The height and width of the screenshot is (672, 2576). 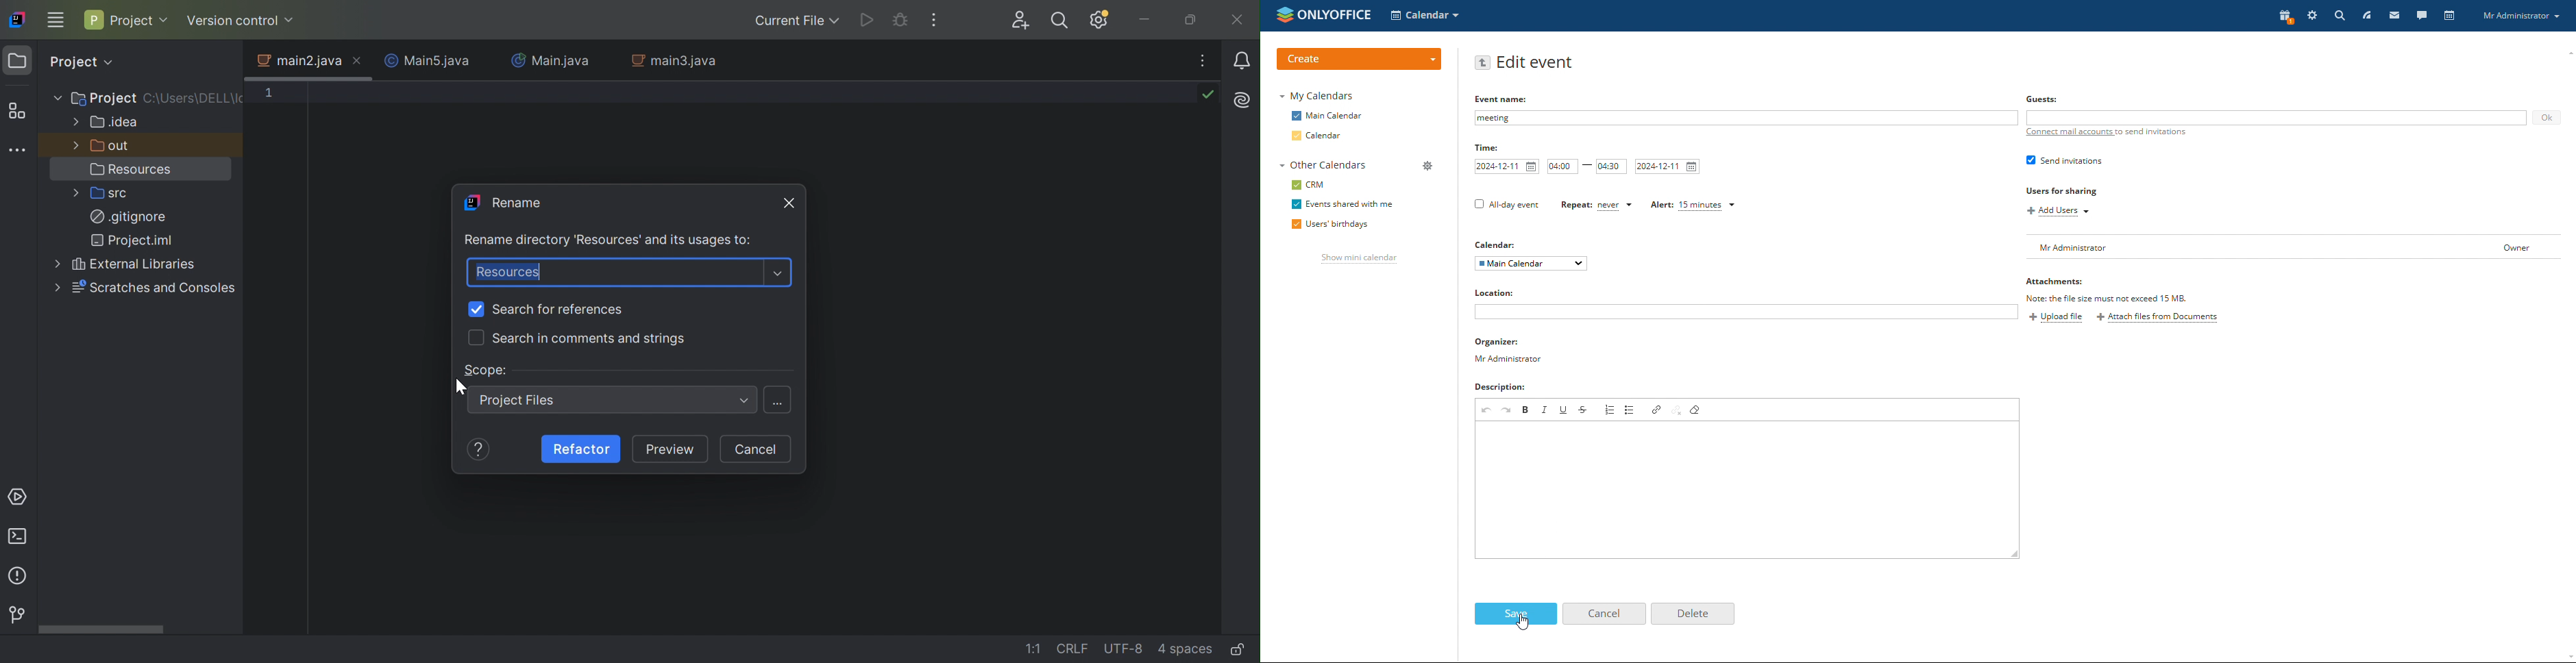 I want to click on mail, so click(x=2399, y=16).